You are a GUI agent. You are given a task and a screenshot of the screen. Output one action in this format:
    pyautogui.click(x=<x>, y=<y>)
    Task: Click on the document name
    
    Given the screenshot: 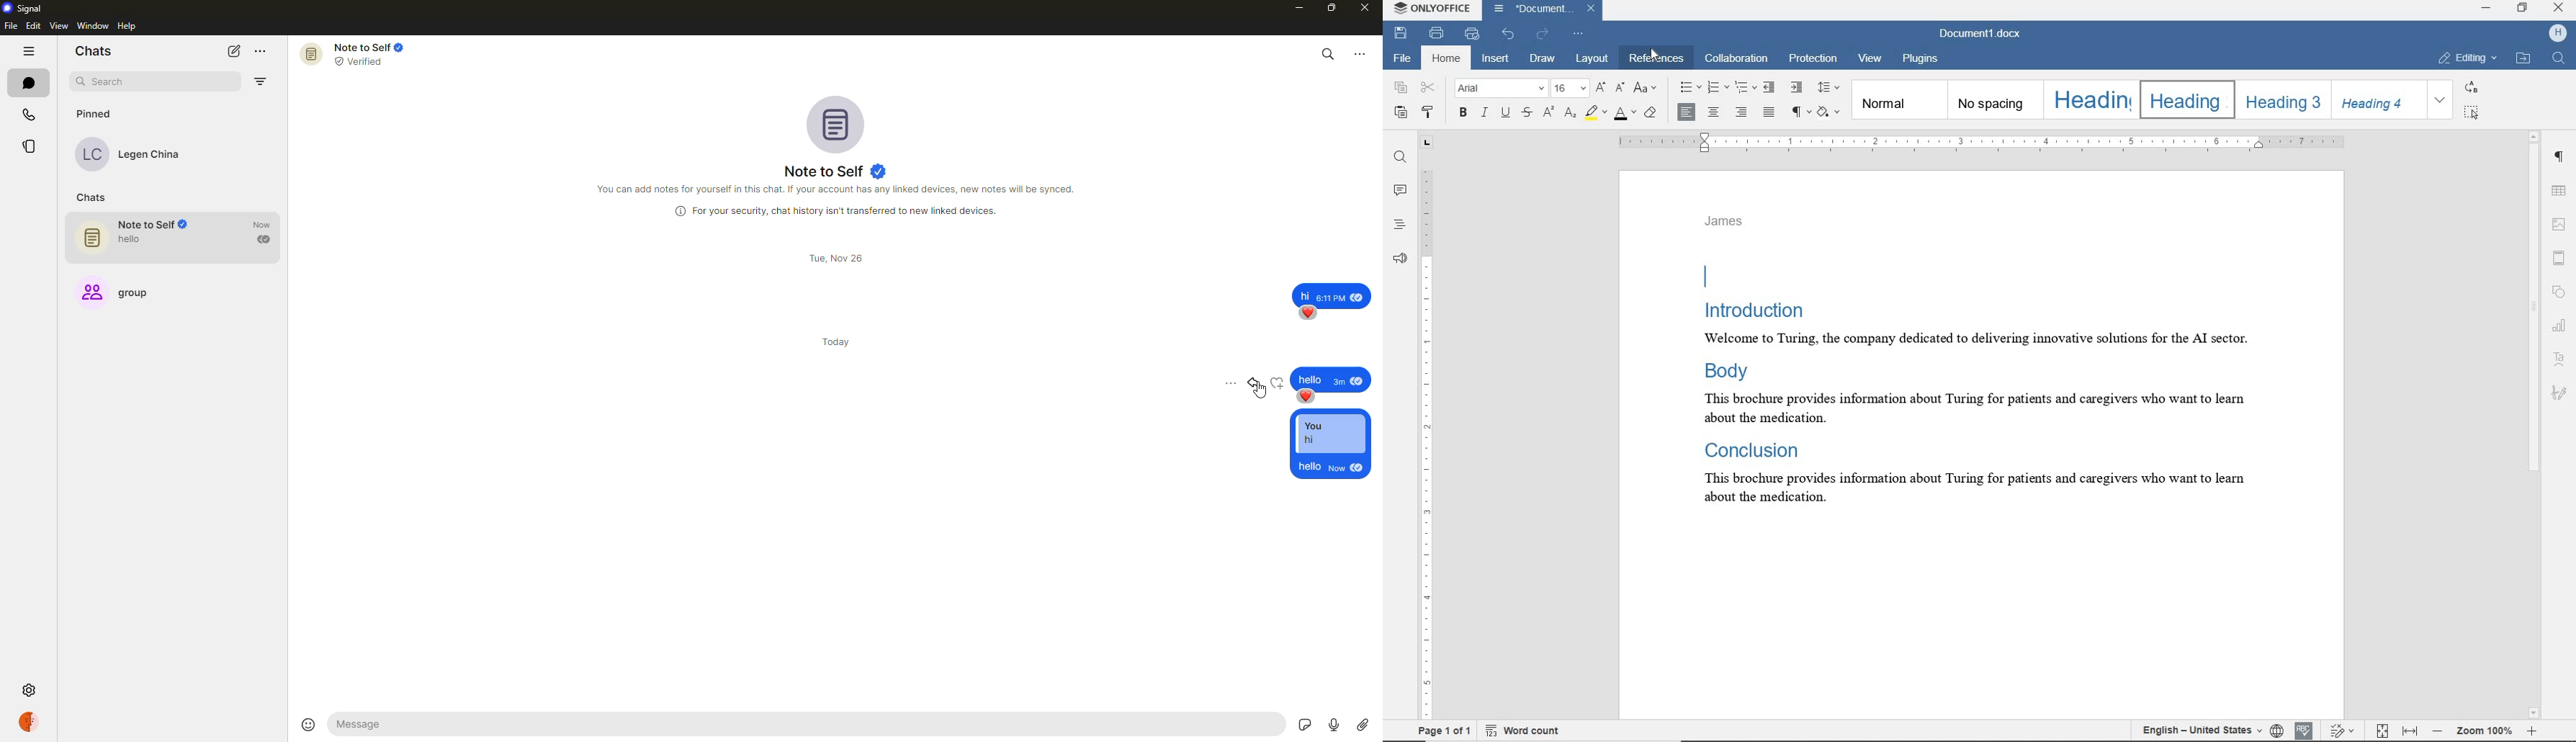 What is the action you would take?
    pyautogui.click(x=1543, y=9)
    